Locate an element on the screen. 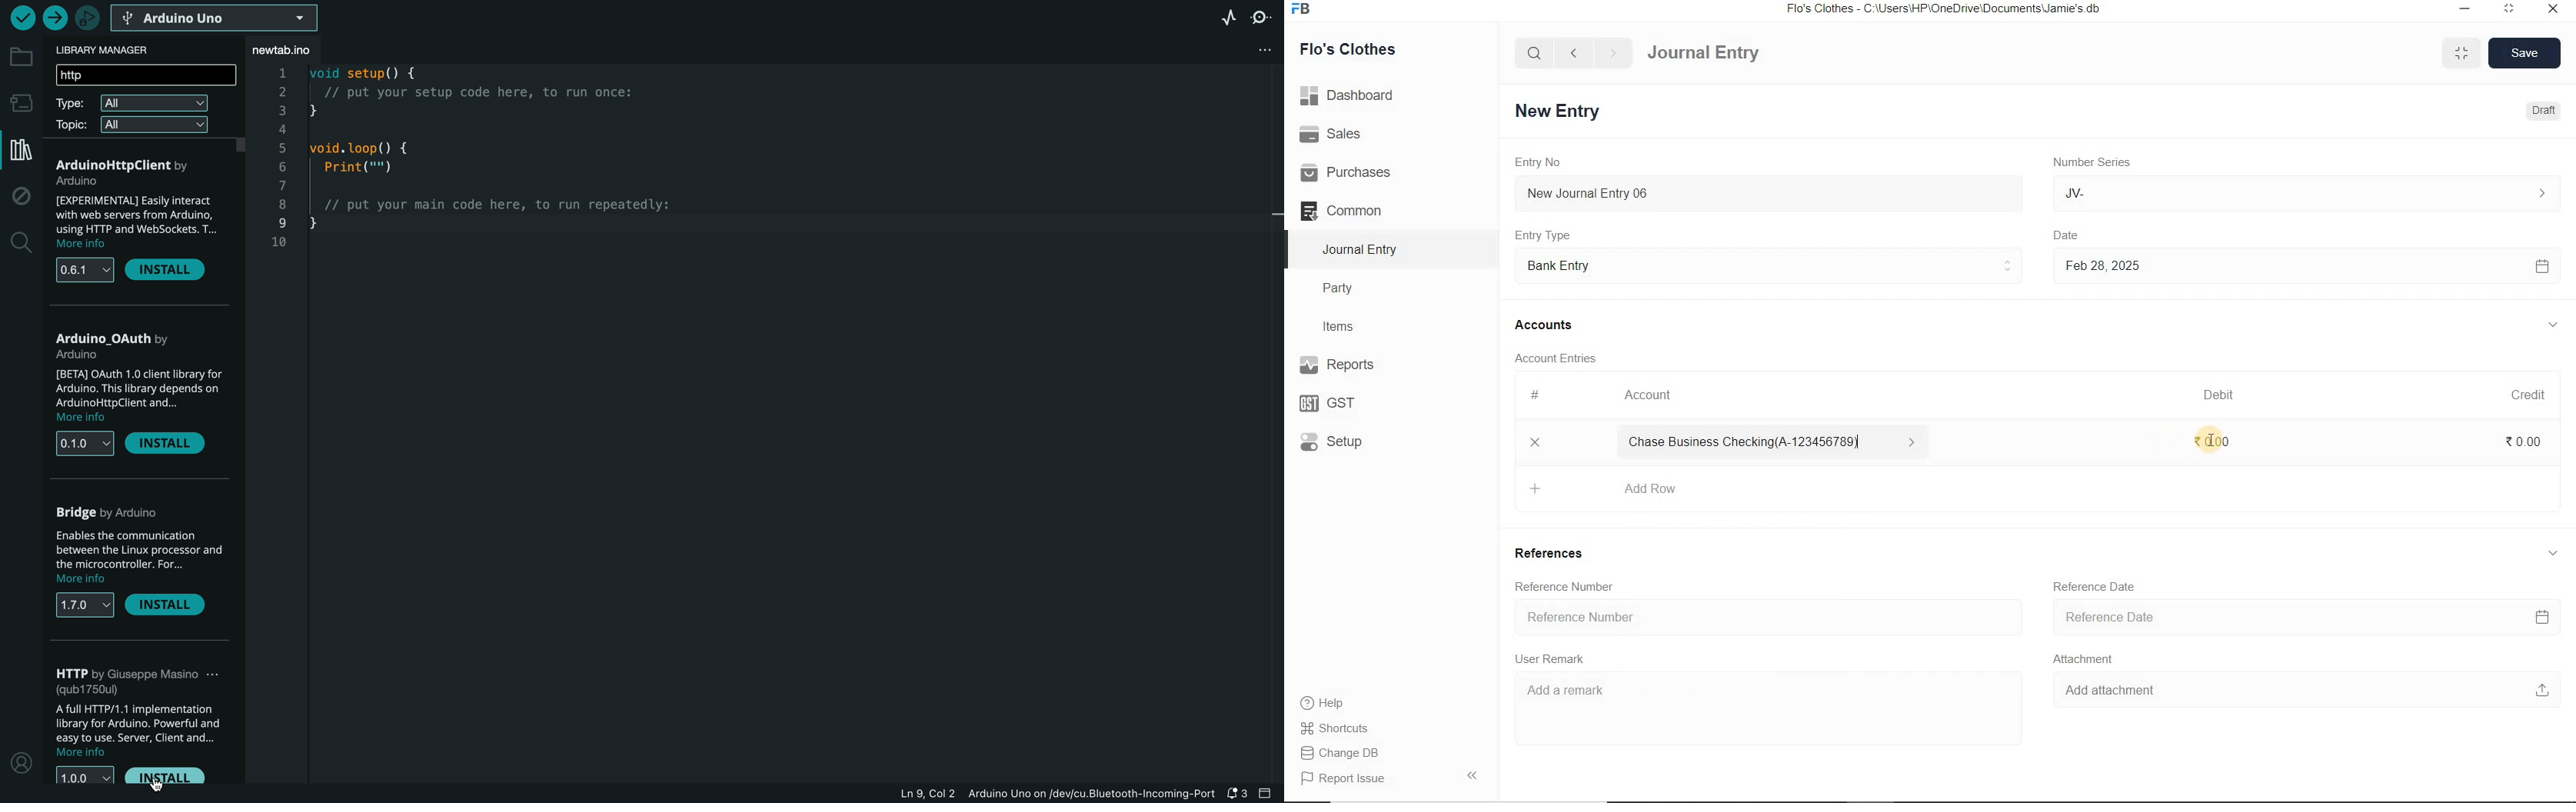 This screenshot has height=812, width=2576. Date is located at coordinates (2077, 233).